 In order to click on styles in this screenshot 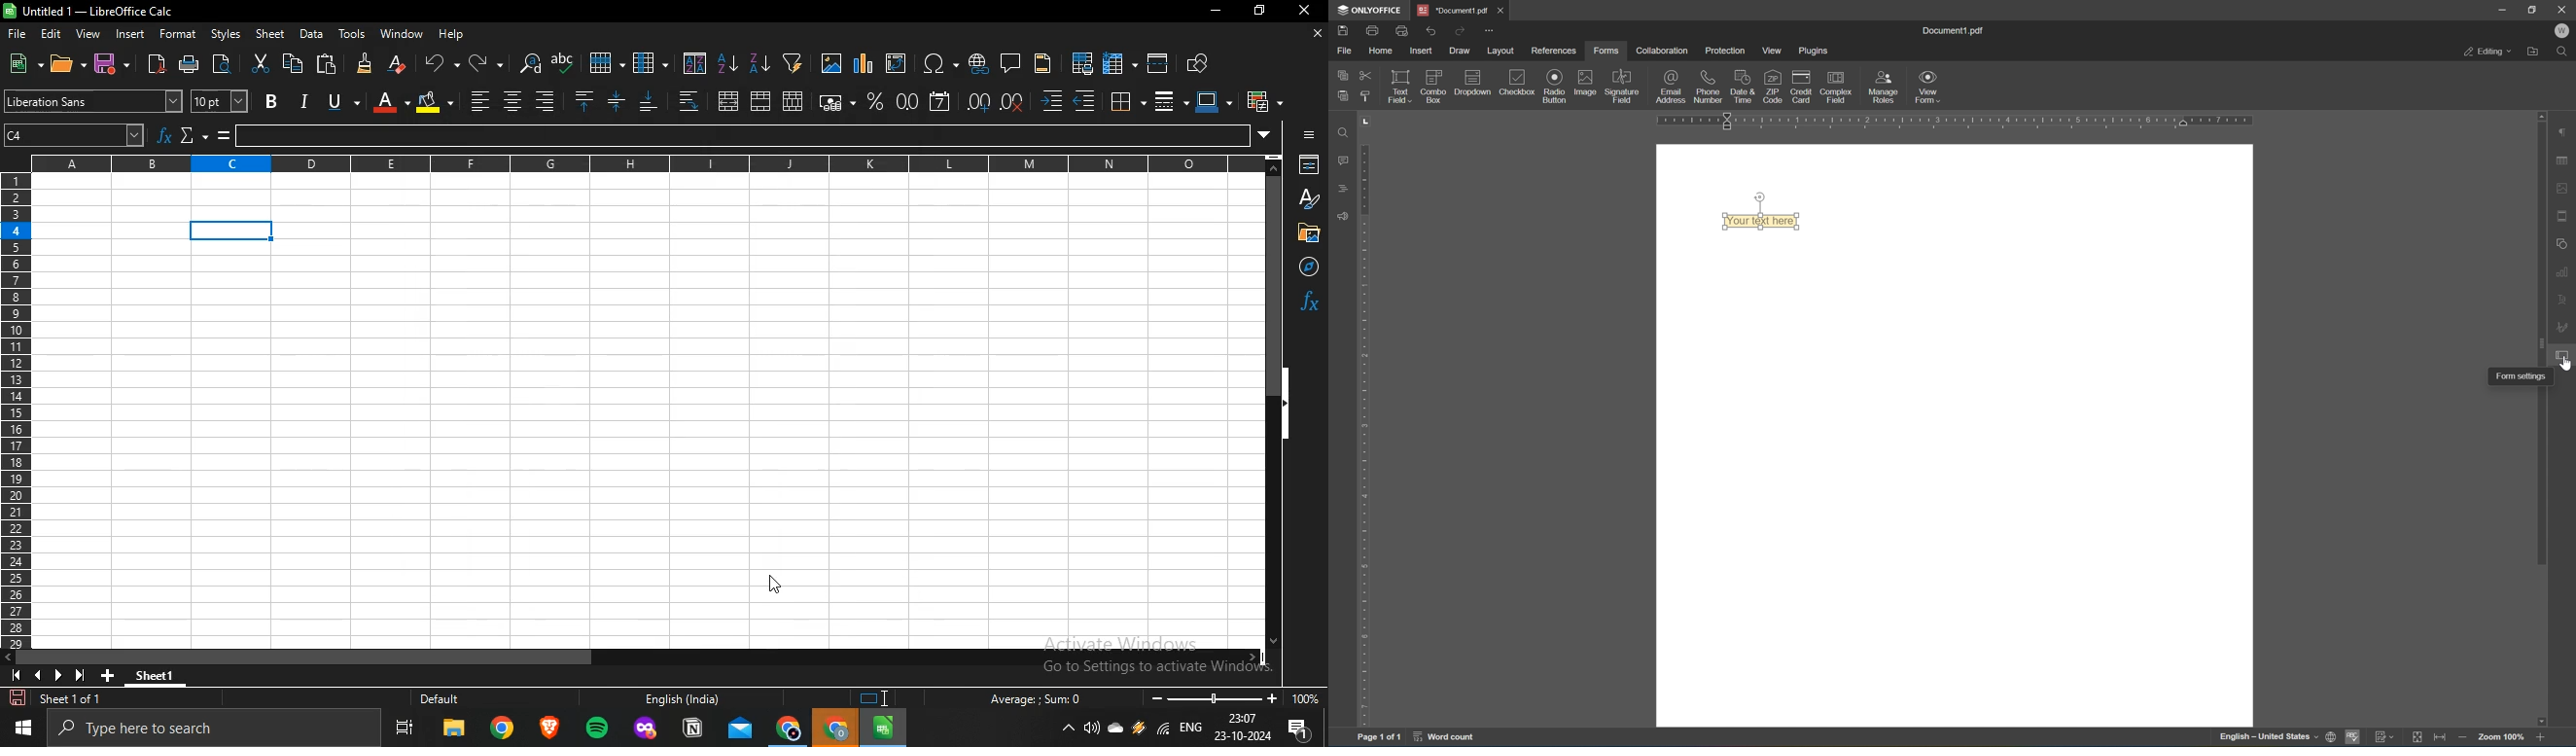, I will do `click(225, 35)`.